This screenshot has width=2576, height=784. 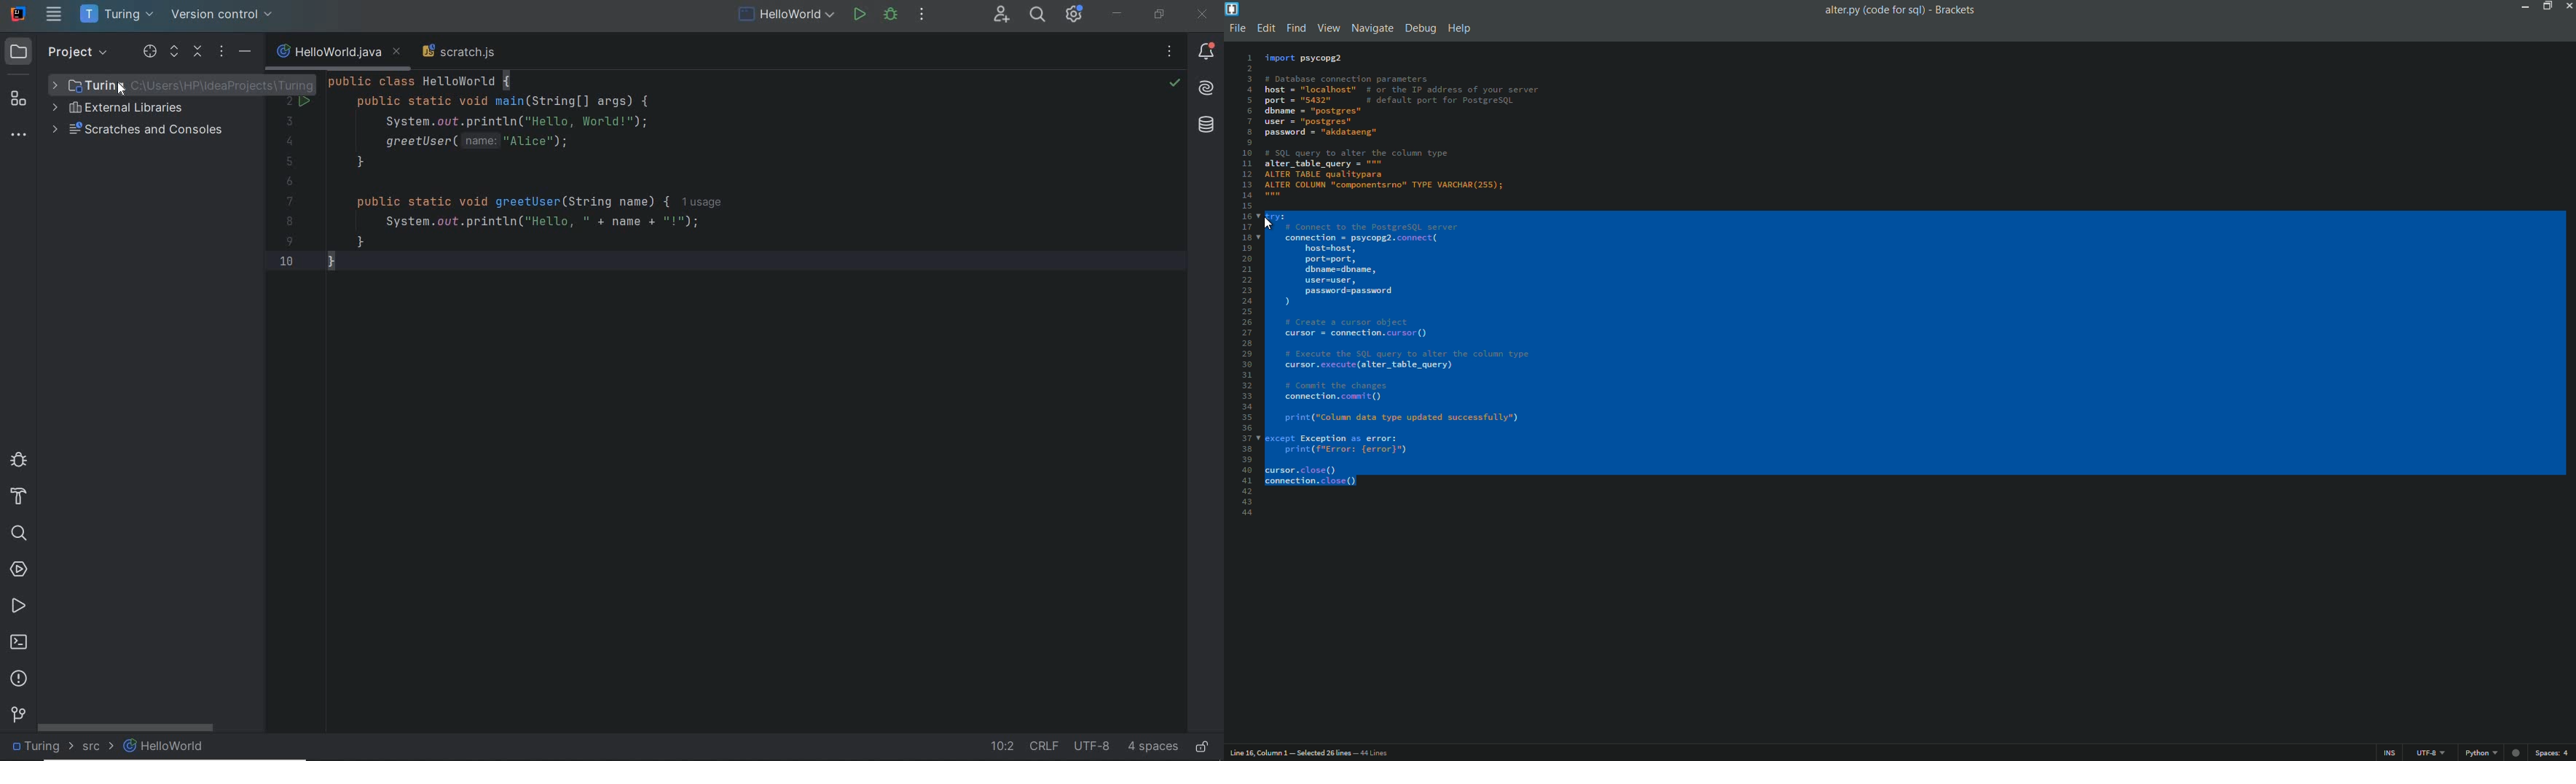 What do you see at coordinates (2555, 754) in the screenshot?
I see `space` at bounding box center [2555, 754].